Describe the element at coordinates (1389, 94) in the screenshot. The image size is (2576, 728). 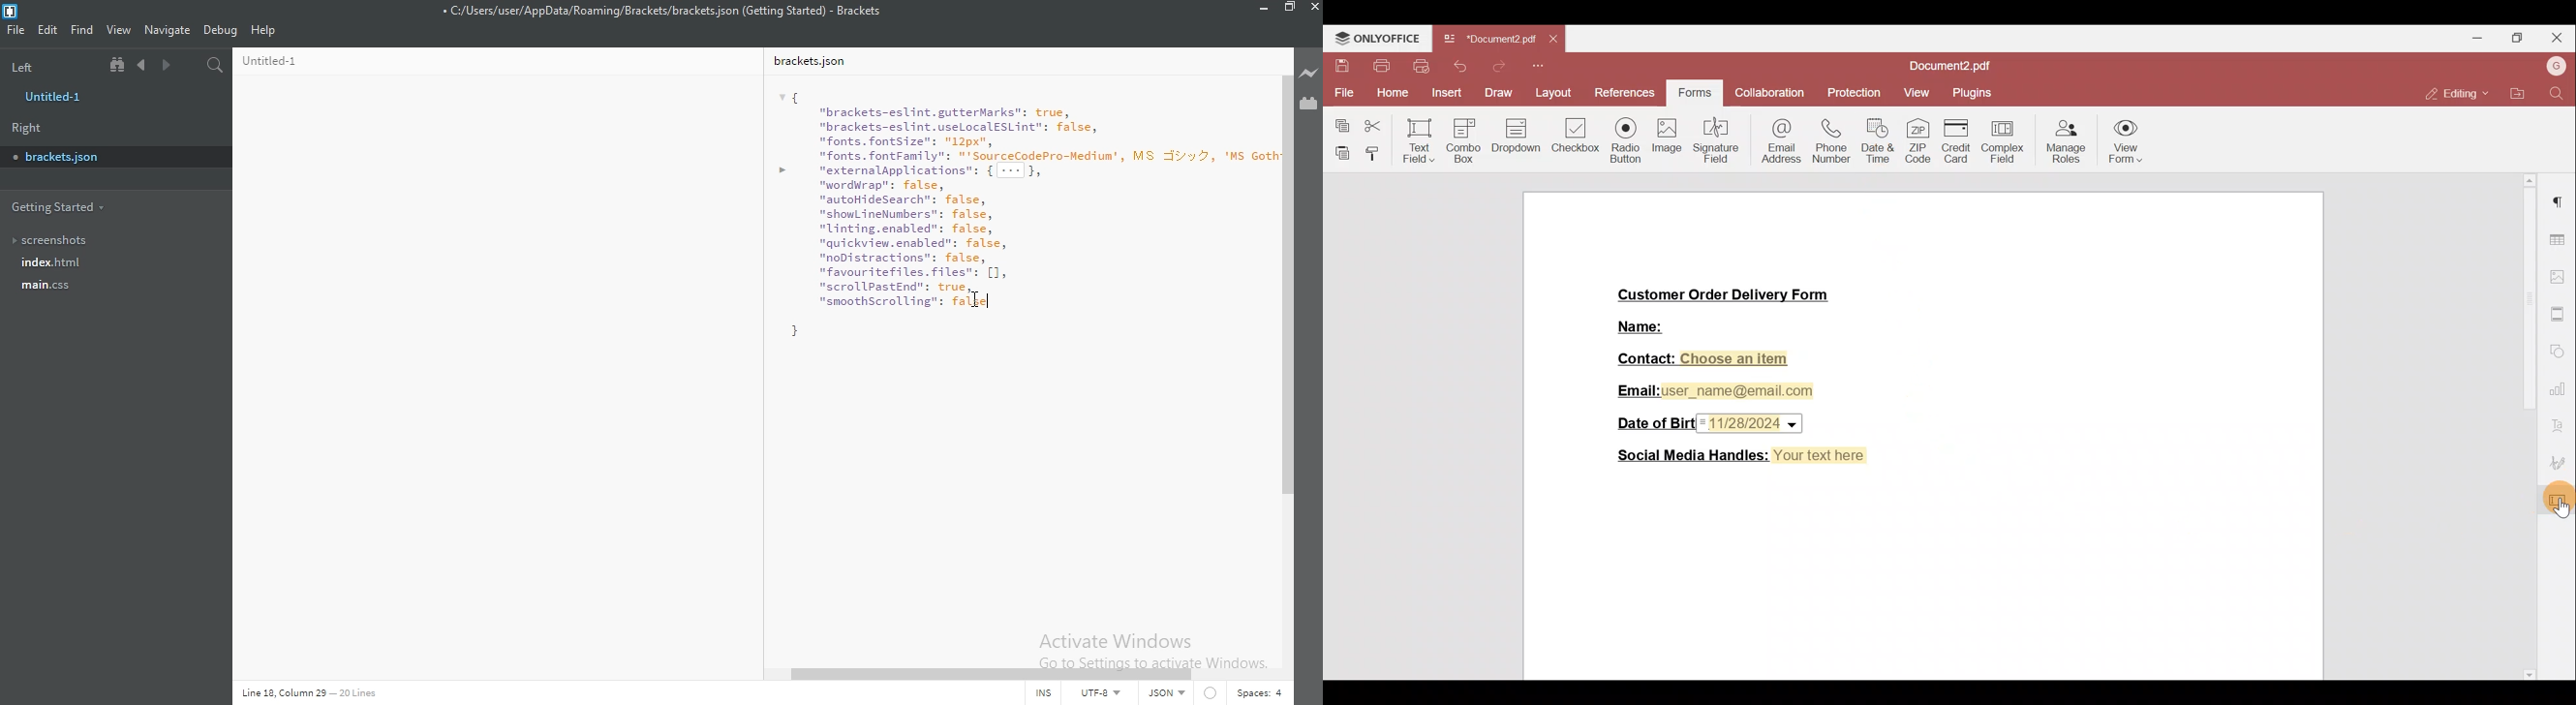
I see `Home` at that location.